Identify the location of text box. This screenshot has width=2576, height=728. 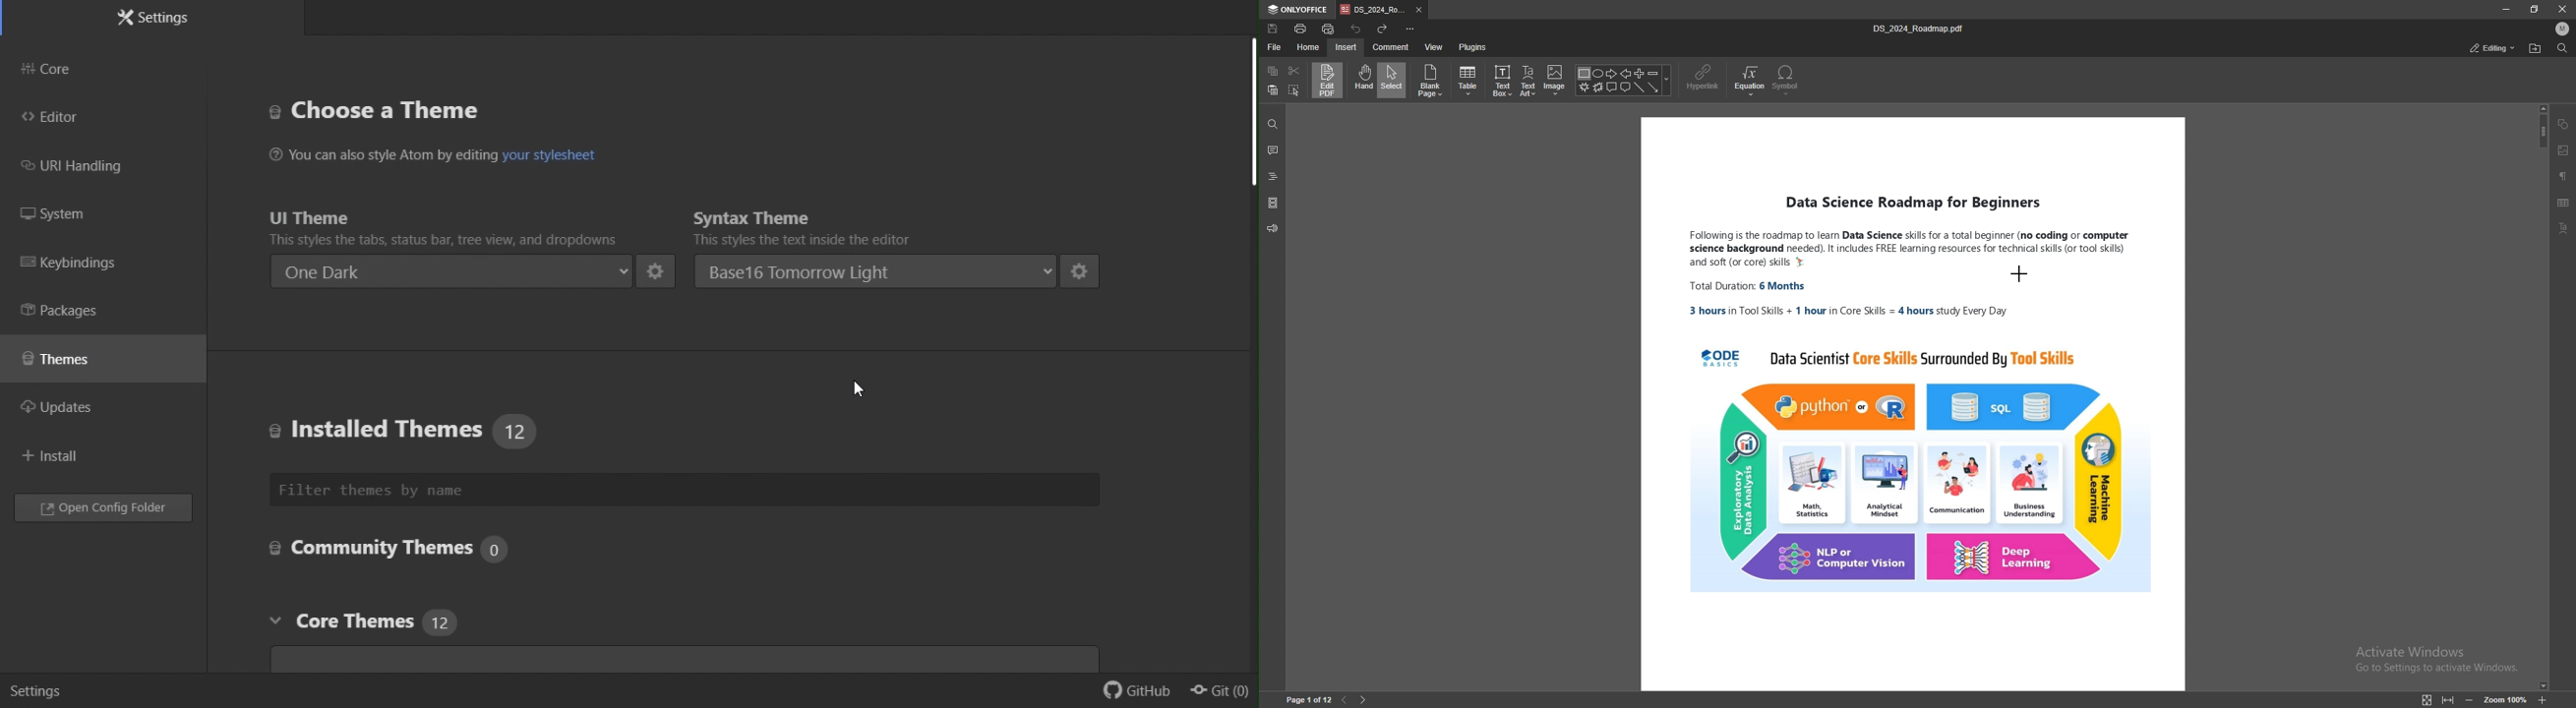
(1503, 80).